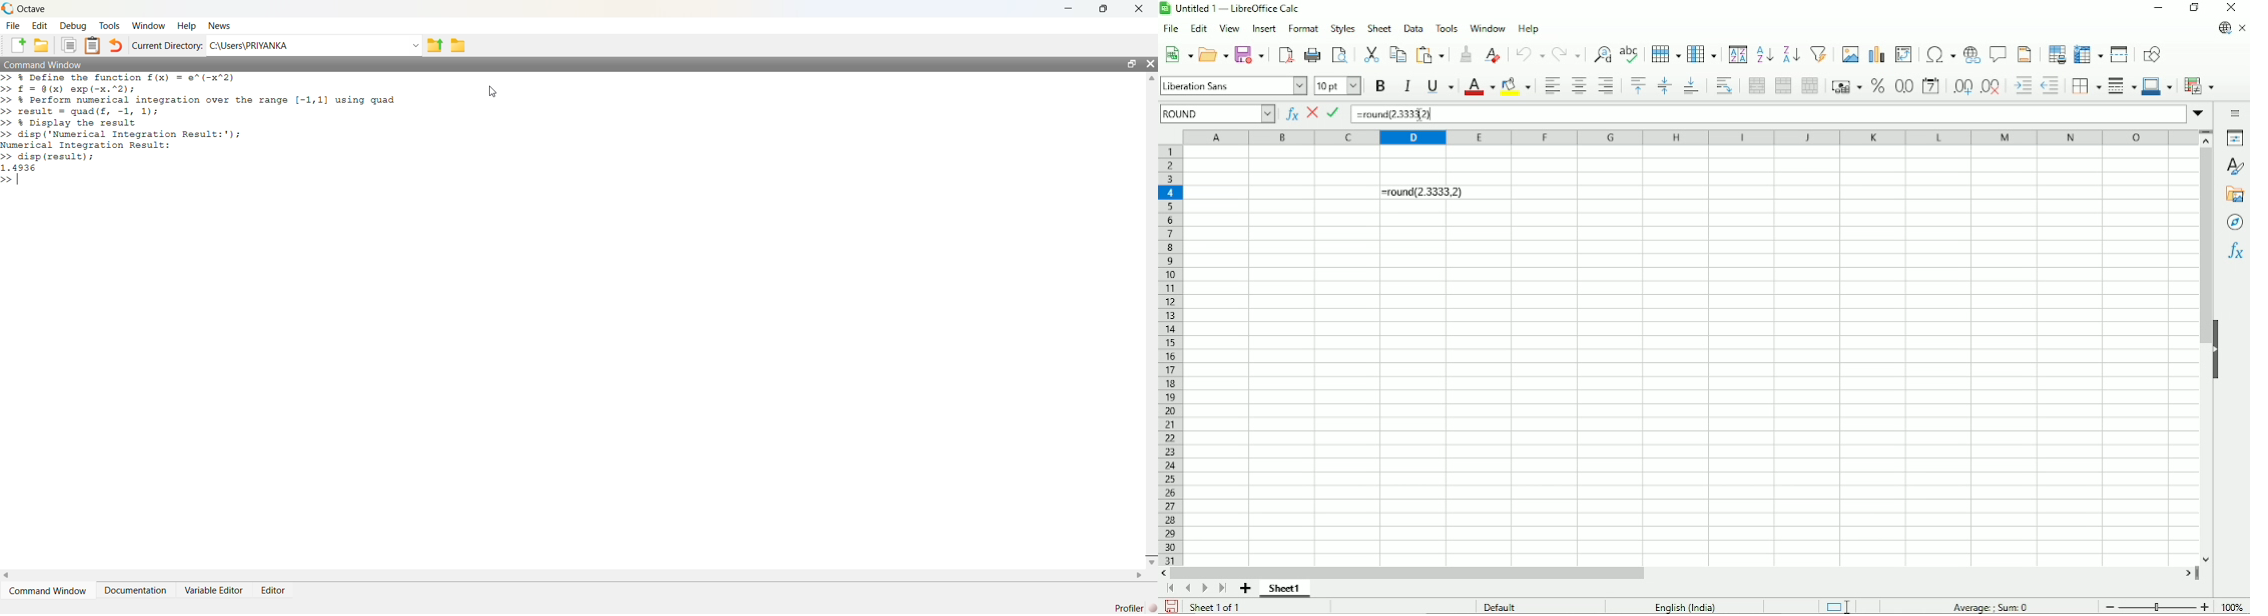 The image size is (2268, 616). I want to click on Save, so click(1250, 54).